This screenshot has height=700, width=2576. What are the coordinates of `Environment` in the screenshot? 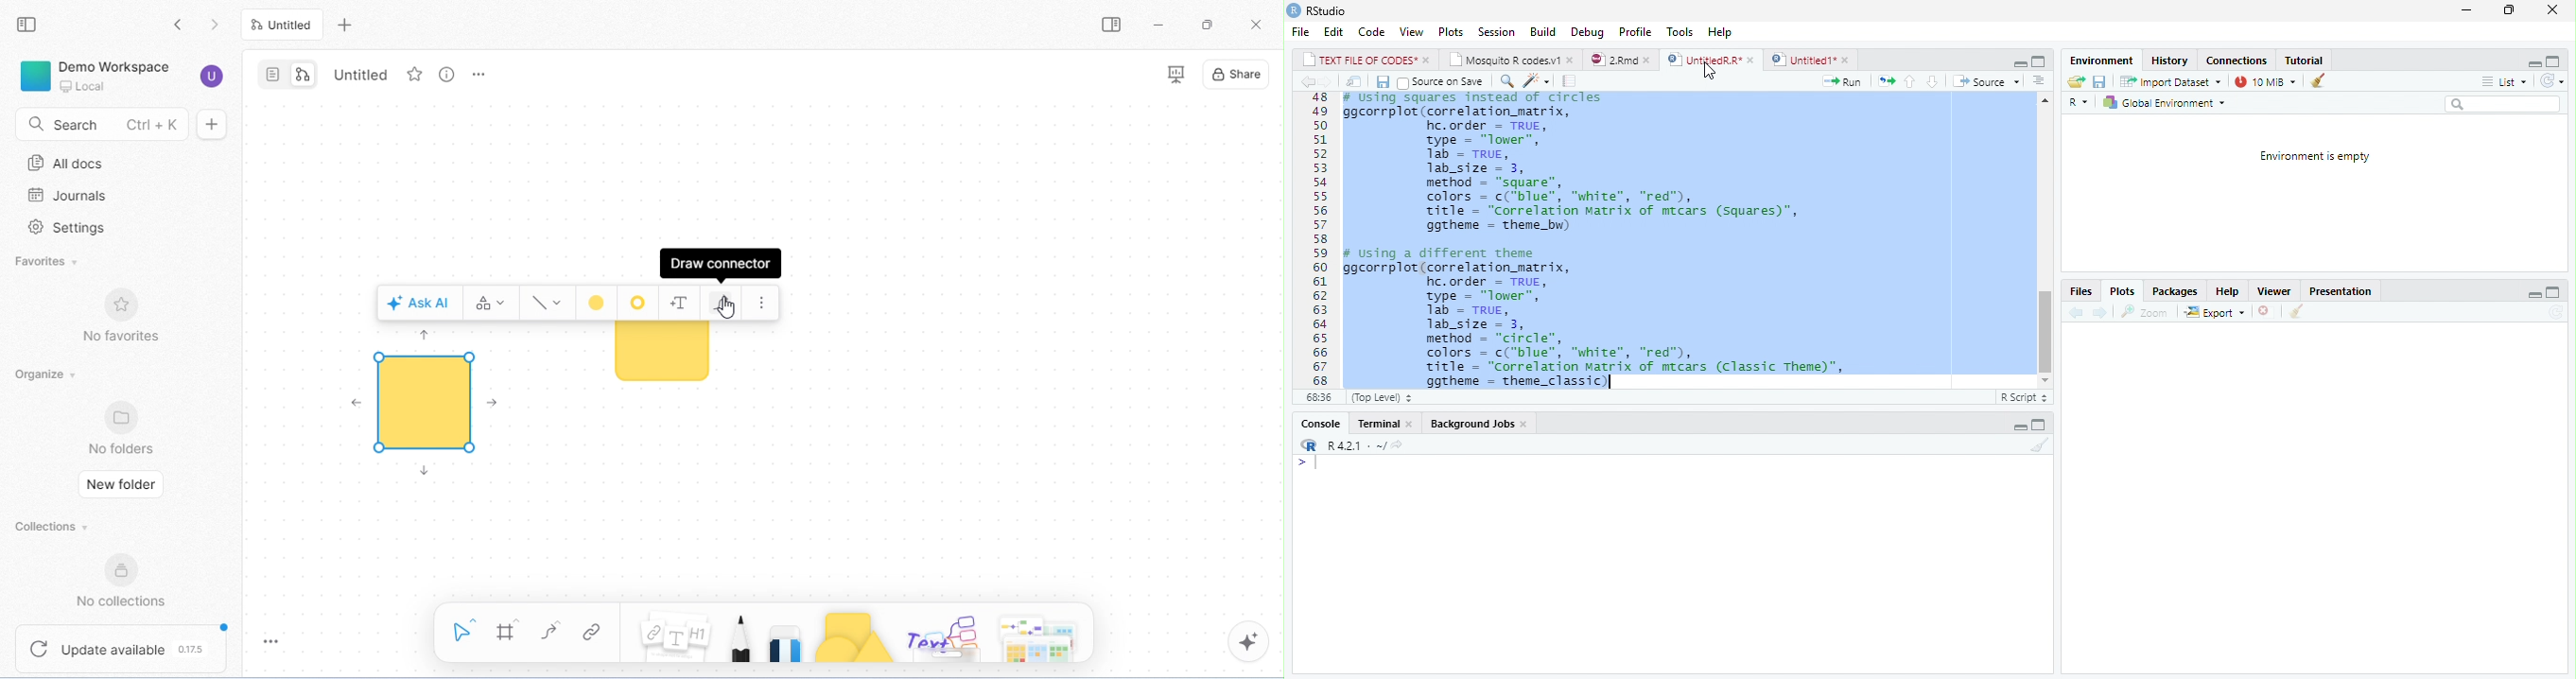 It's located at (2101, 61).